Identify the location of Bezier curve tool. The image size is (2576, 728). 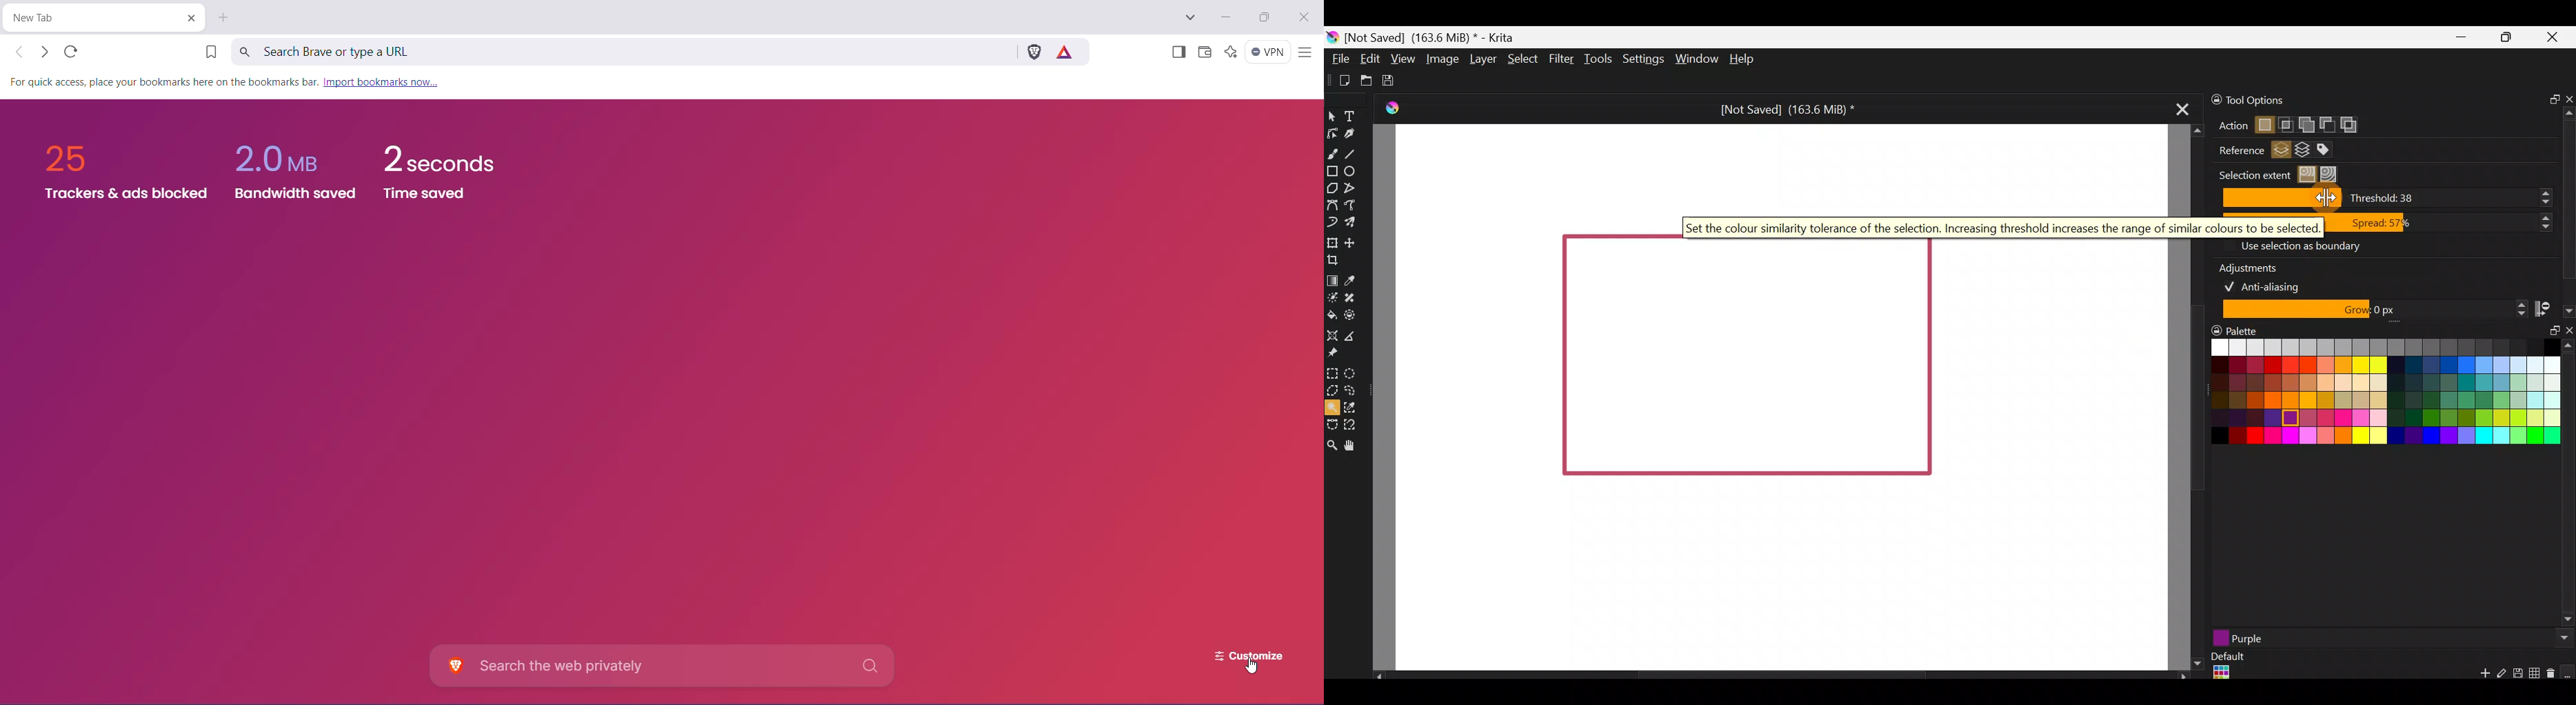
(1332, 203).